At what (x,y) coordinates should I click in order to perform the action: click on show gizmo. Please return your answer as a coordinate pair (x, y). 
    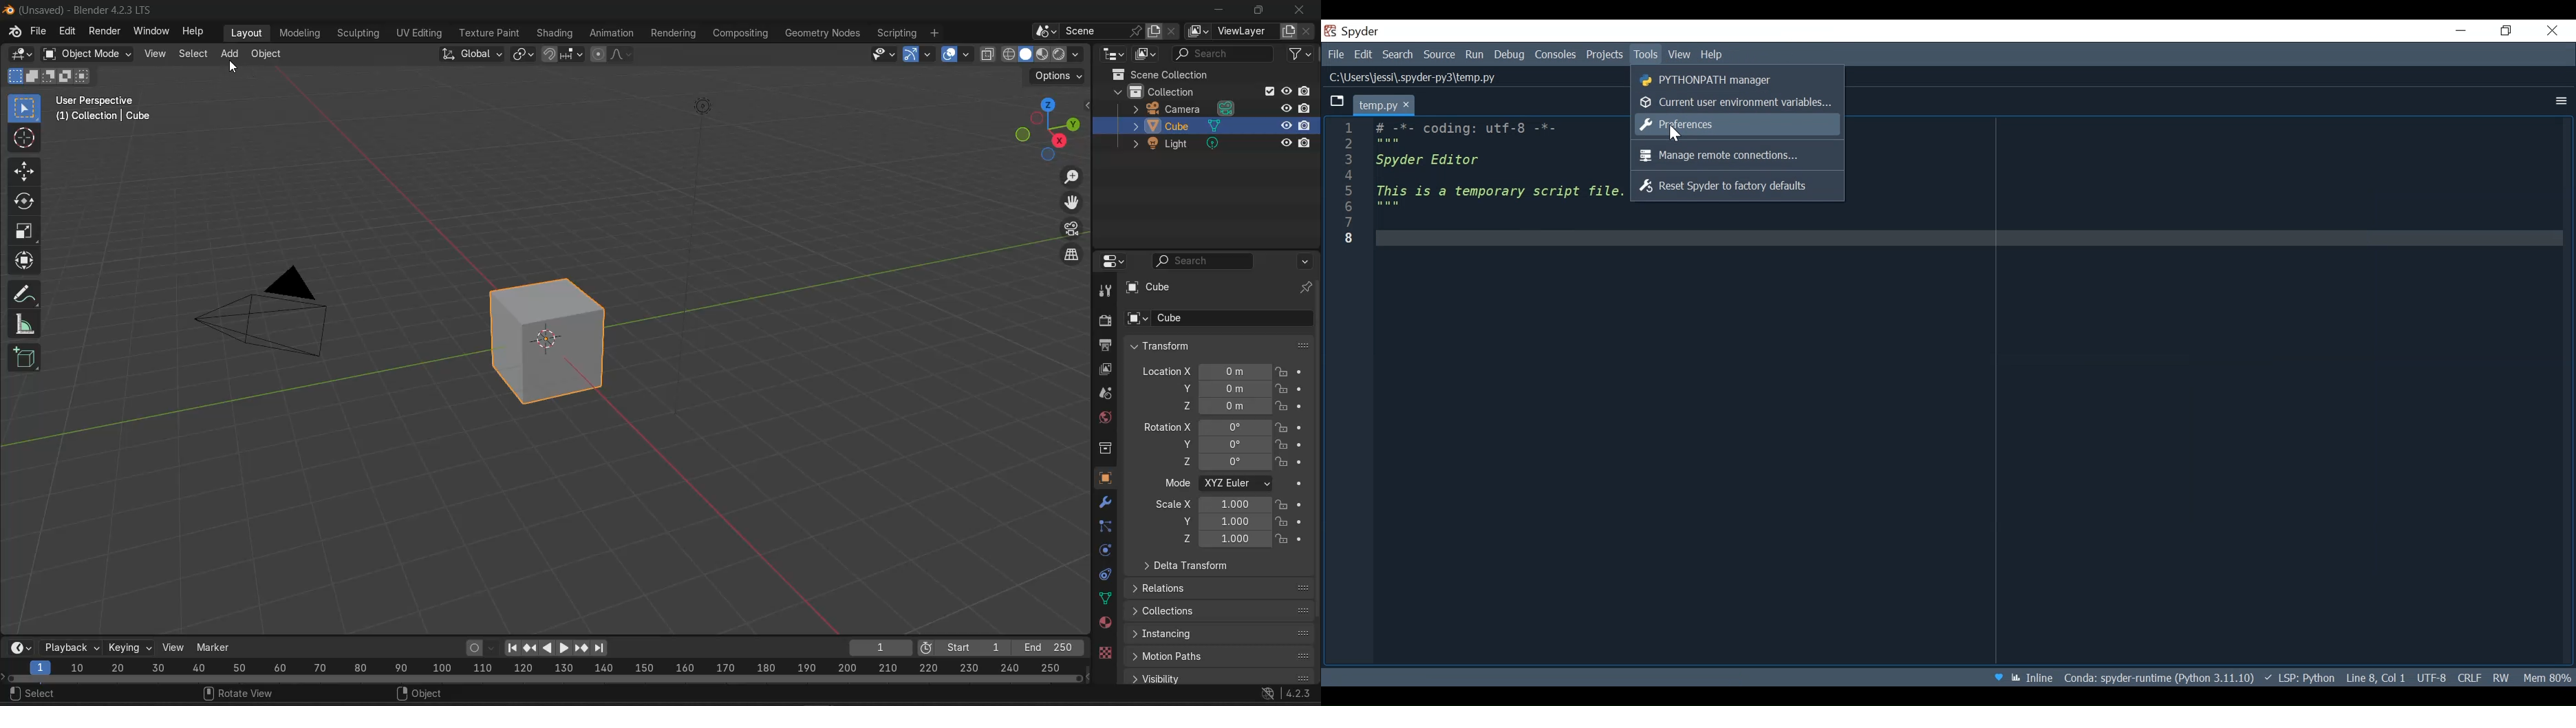
    Looking at the image, I should click on (910, 54).